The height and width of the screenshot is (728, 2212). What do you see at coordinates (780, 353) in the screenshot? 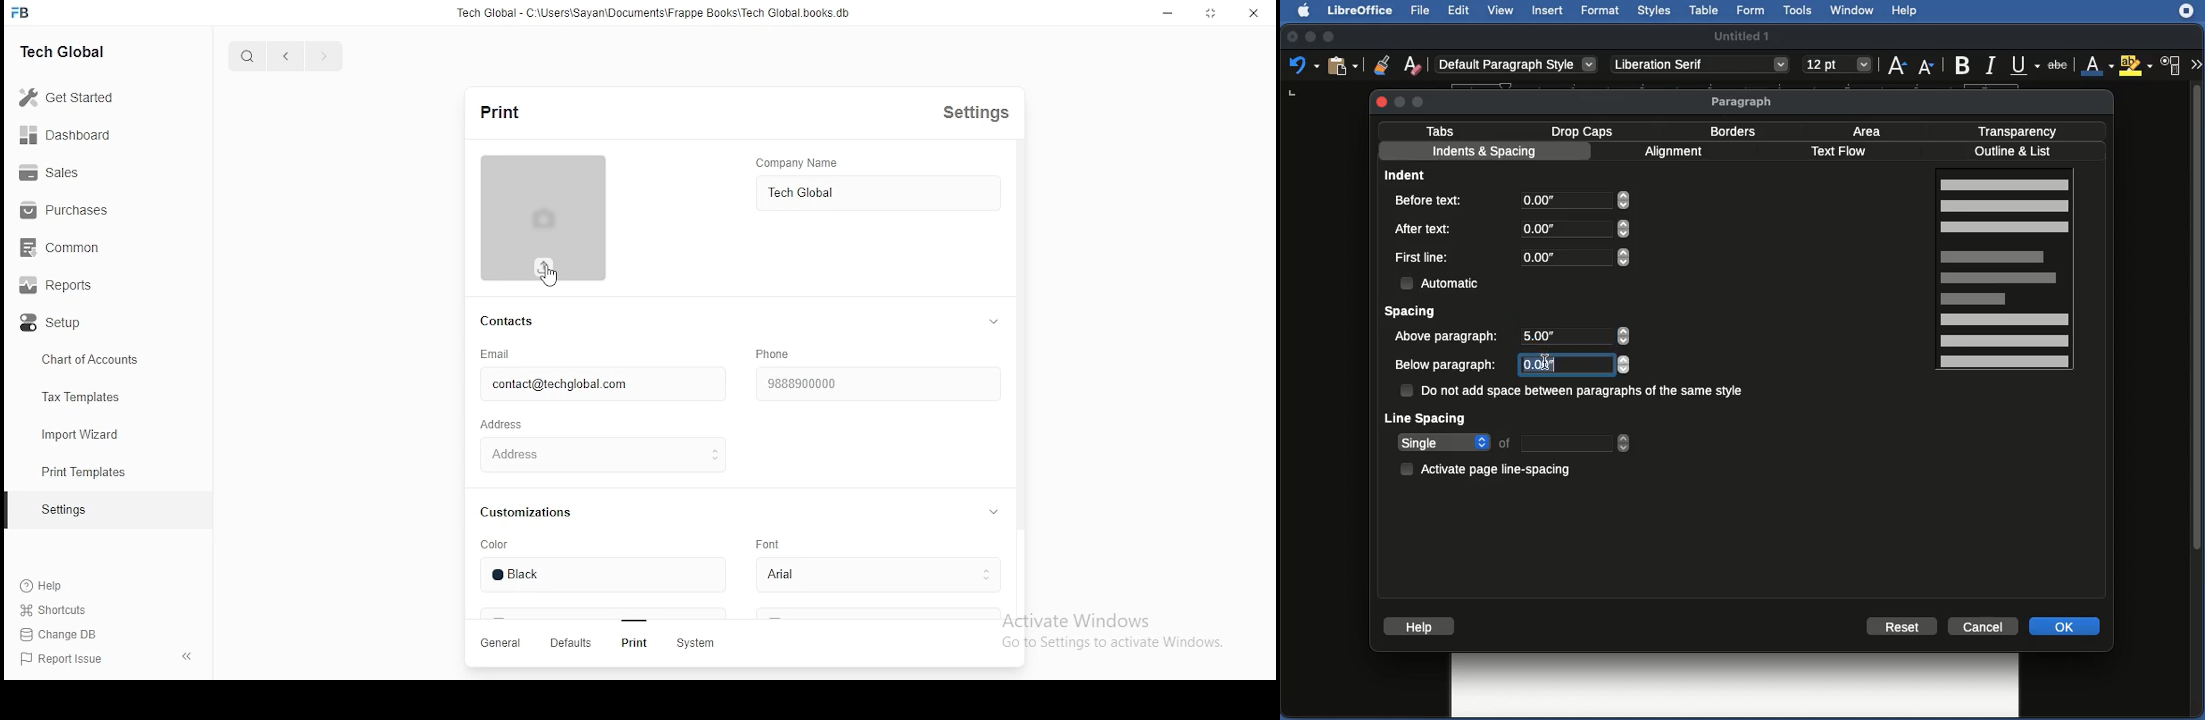
I see `Phone.` at bounding box center [780, 353].